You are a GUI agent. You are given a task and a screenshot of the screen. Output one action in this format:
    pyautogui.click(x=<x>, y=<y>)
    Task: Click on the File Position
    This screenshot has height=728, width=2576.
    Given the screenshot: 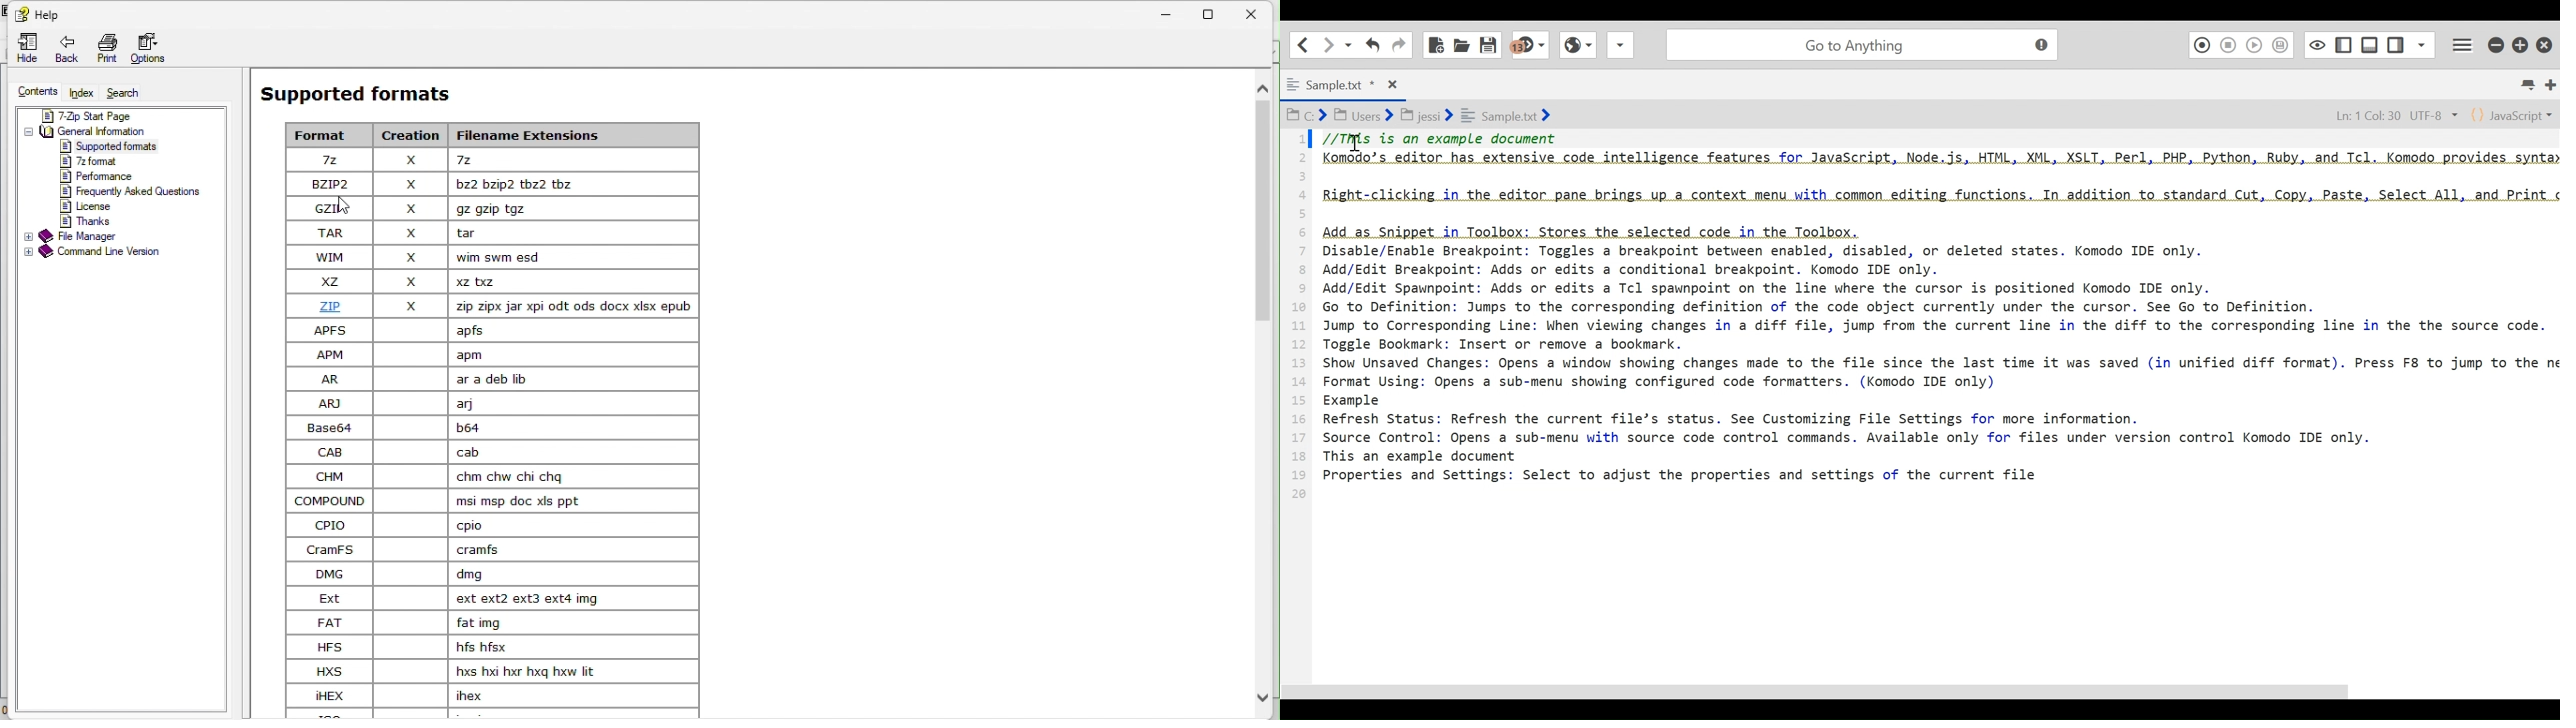 What is the action you would take?
    pyautogui.click(x=2390, y=113)
    